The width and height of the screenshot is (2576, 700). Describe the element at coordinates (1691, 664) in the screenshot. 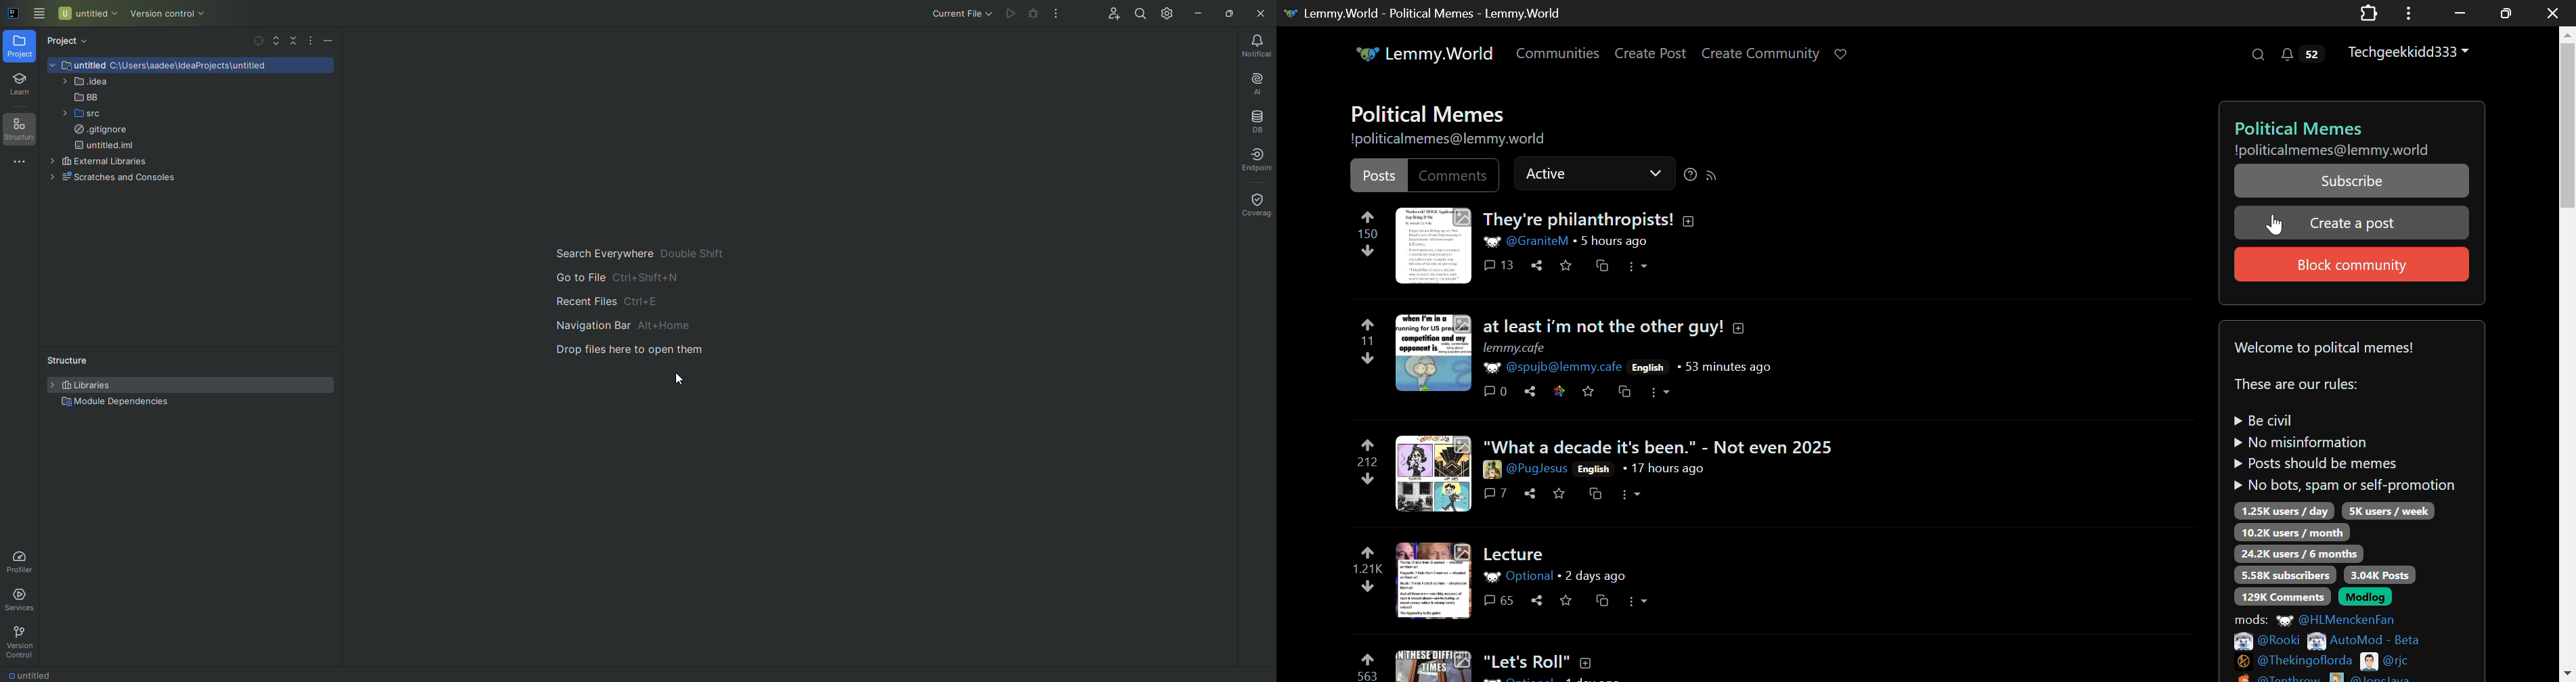

I see `Community Post` at that location.